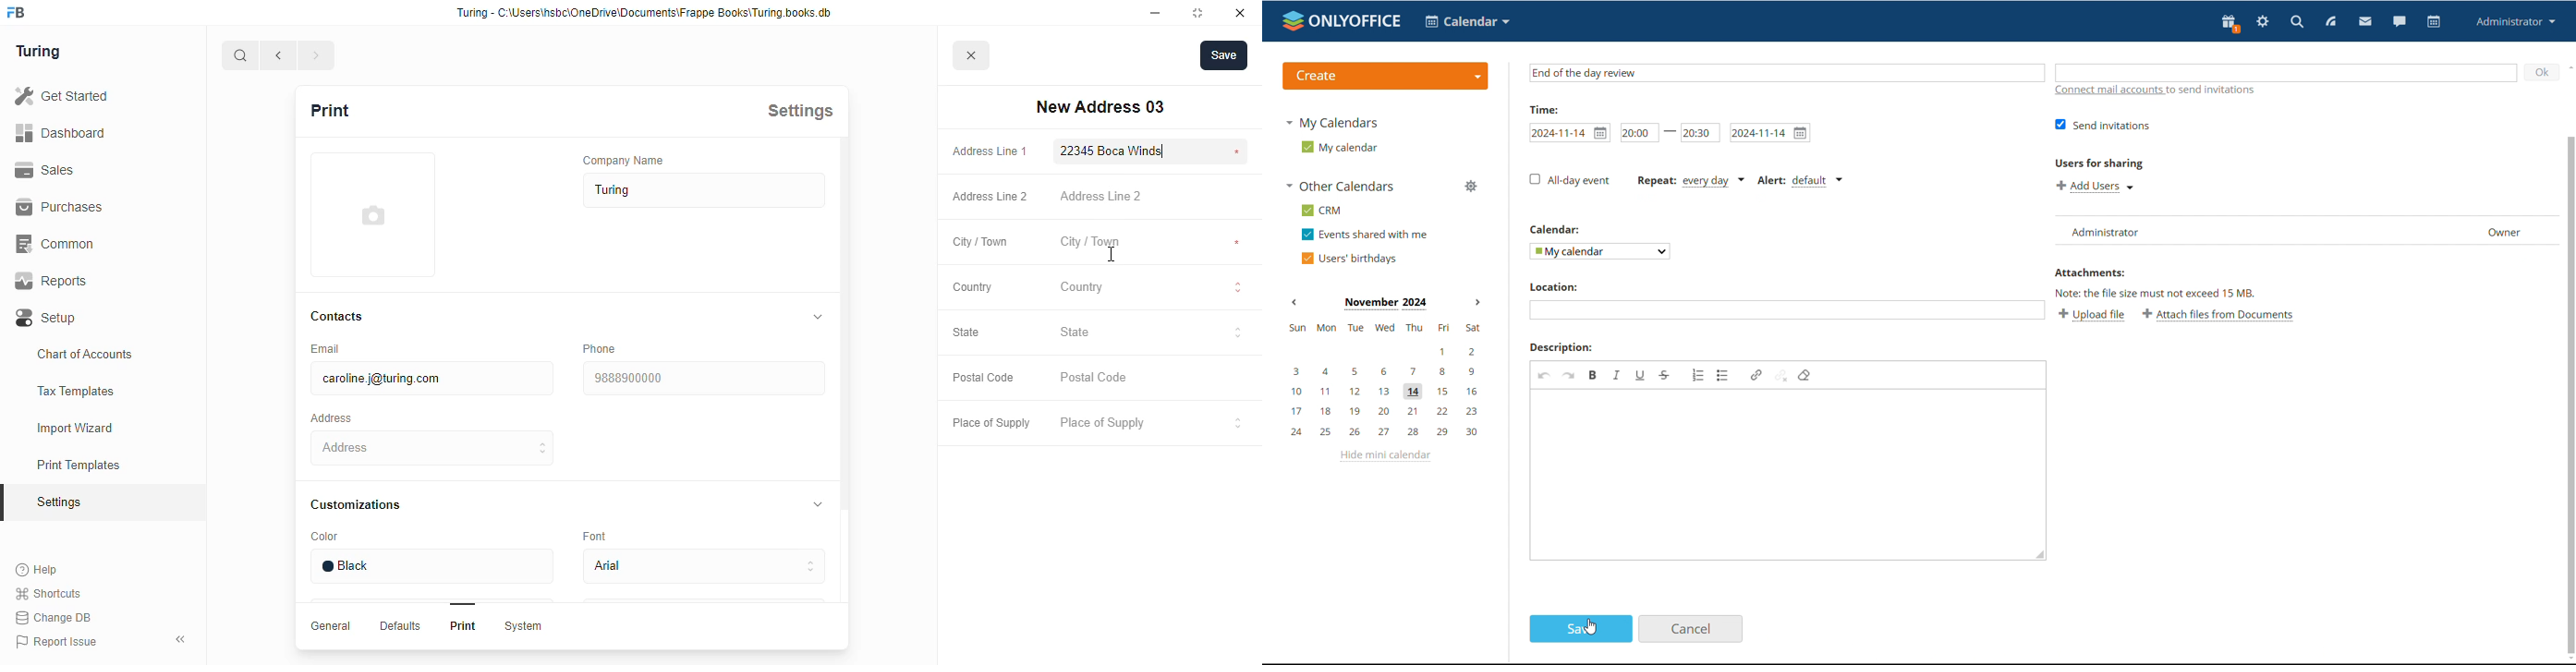  I want to click on company name, so click(624, 160).